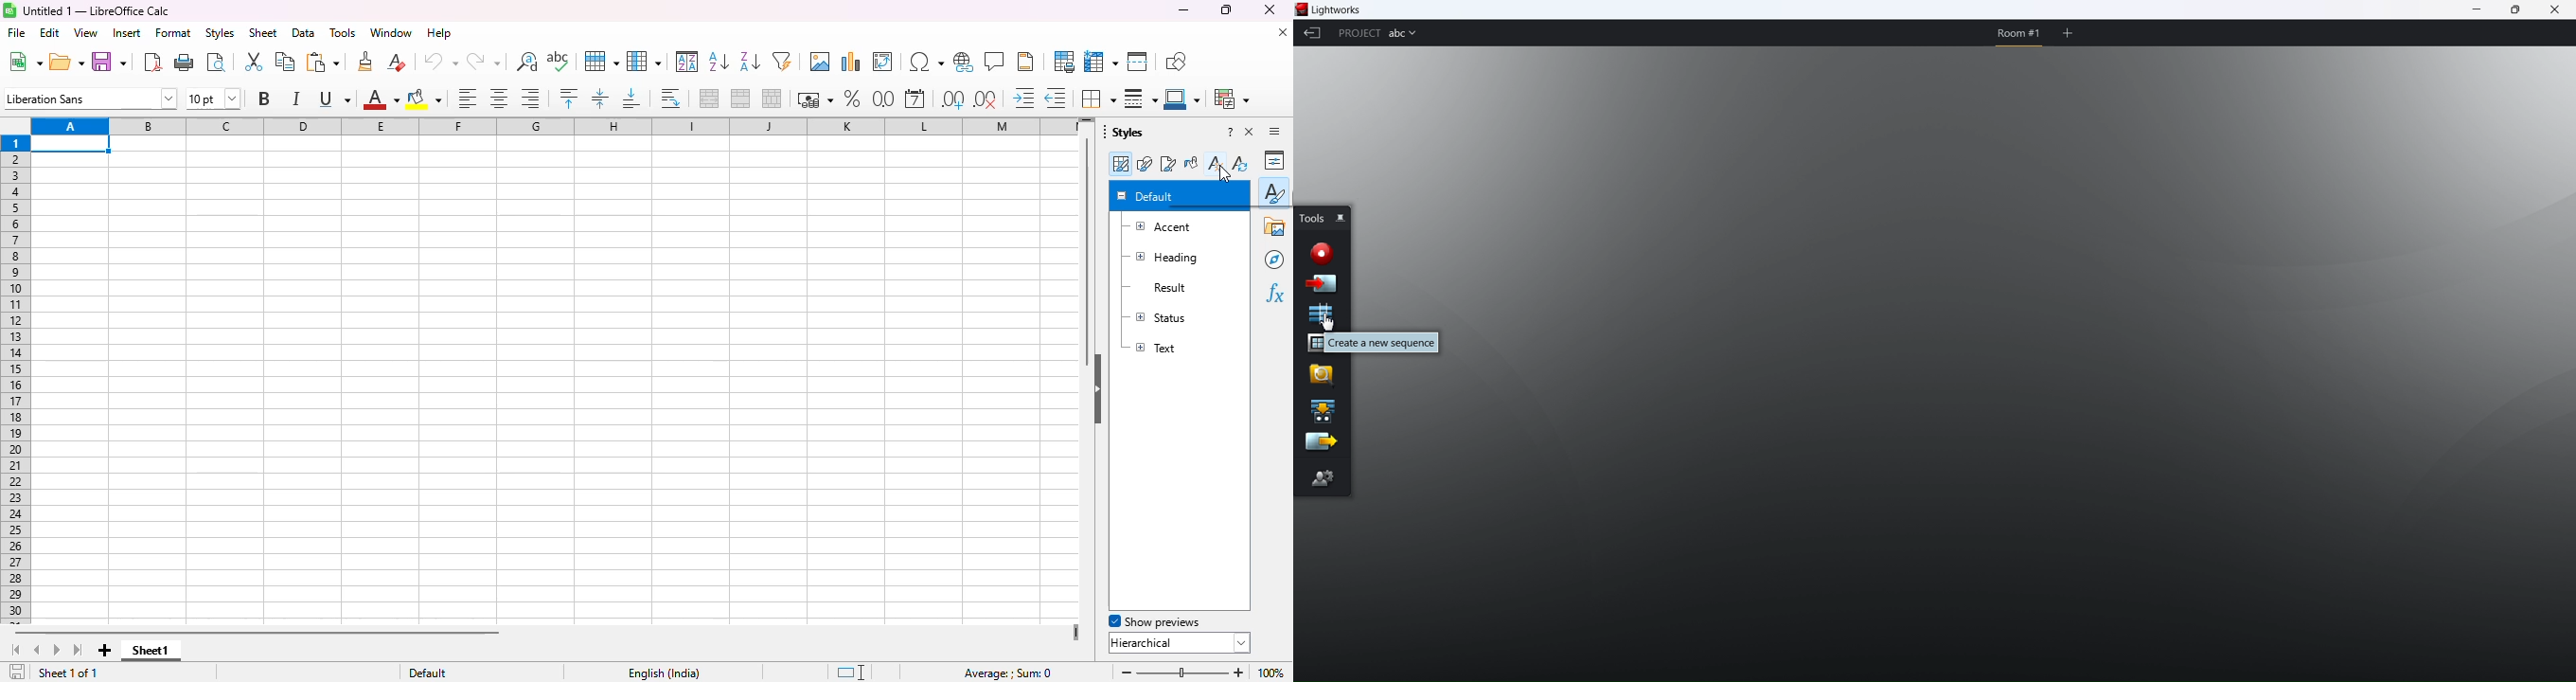  Describe the element at coordinates (1320, 443) in the screenshot. I see `export` at that location.